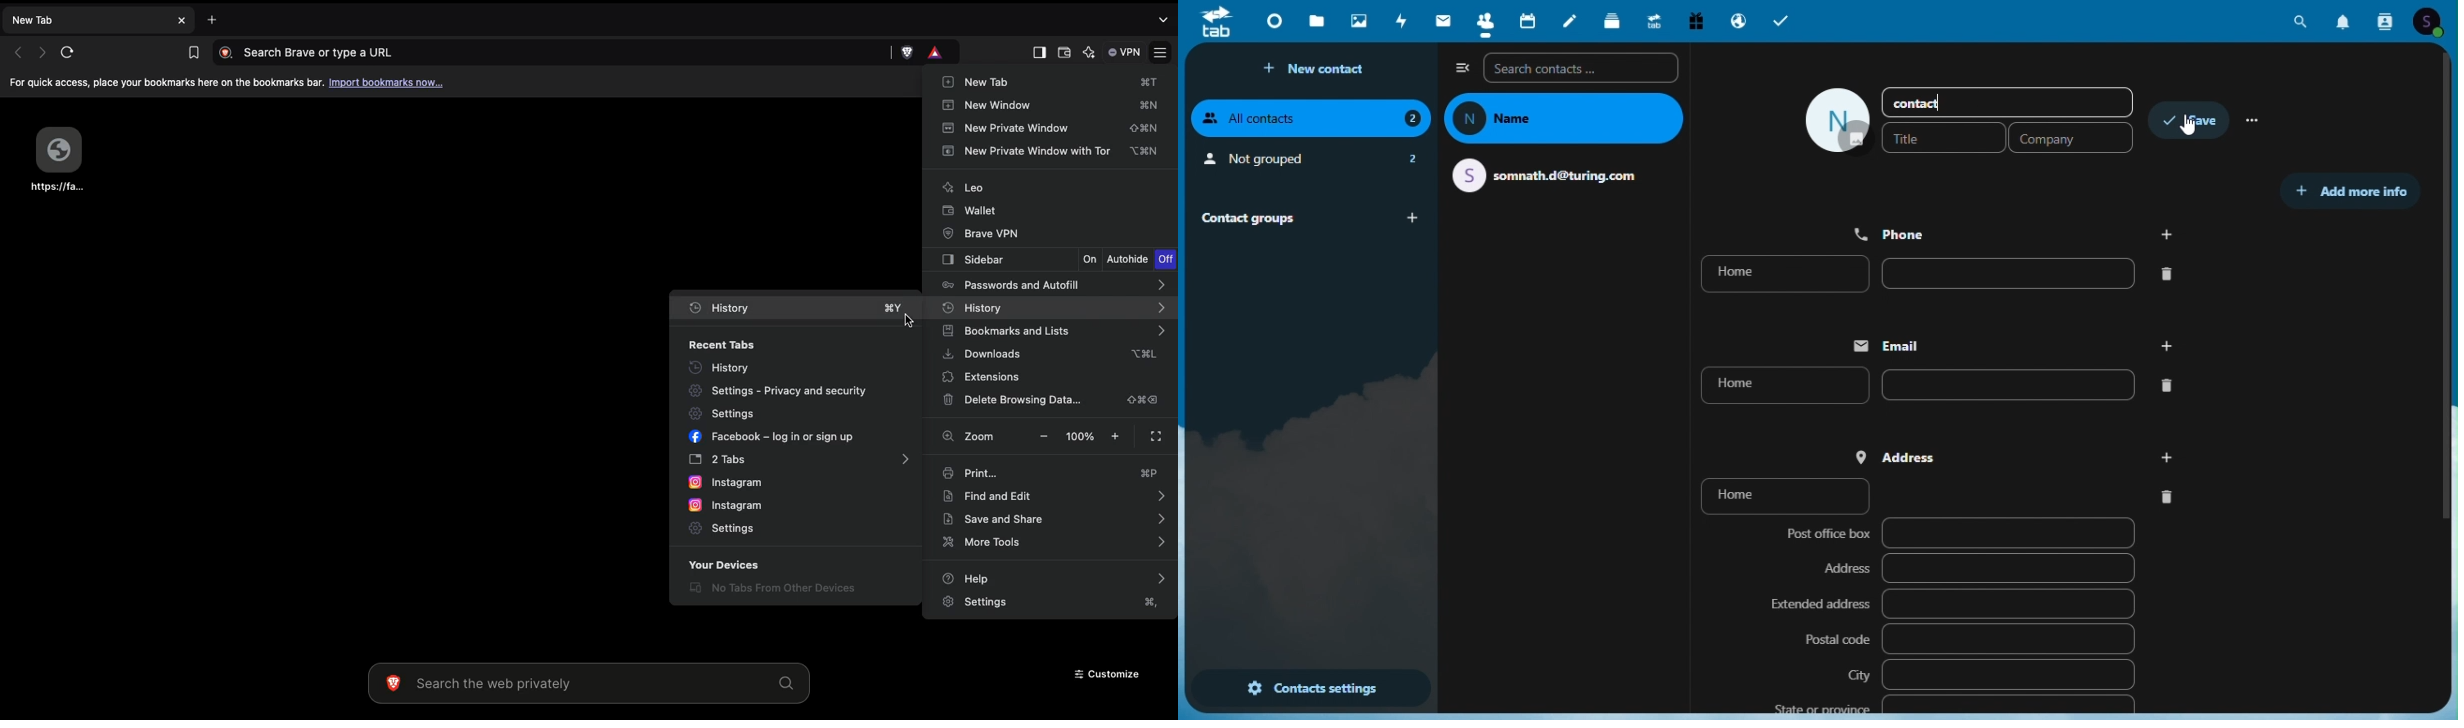 This screenshot has width=2464, height=728. What do you see at coordinates (1990, 674) in the screenshot?
I see `City` at bounding box center [1990, 674].